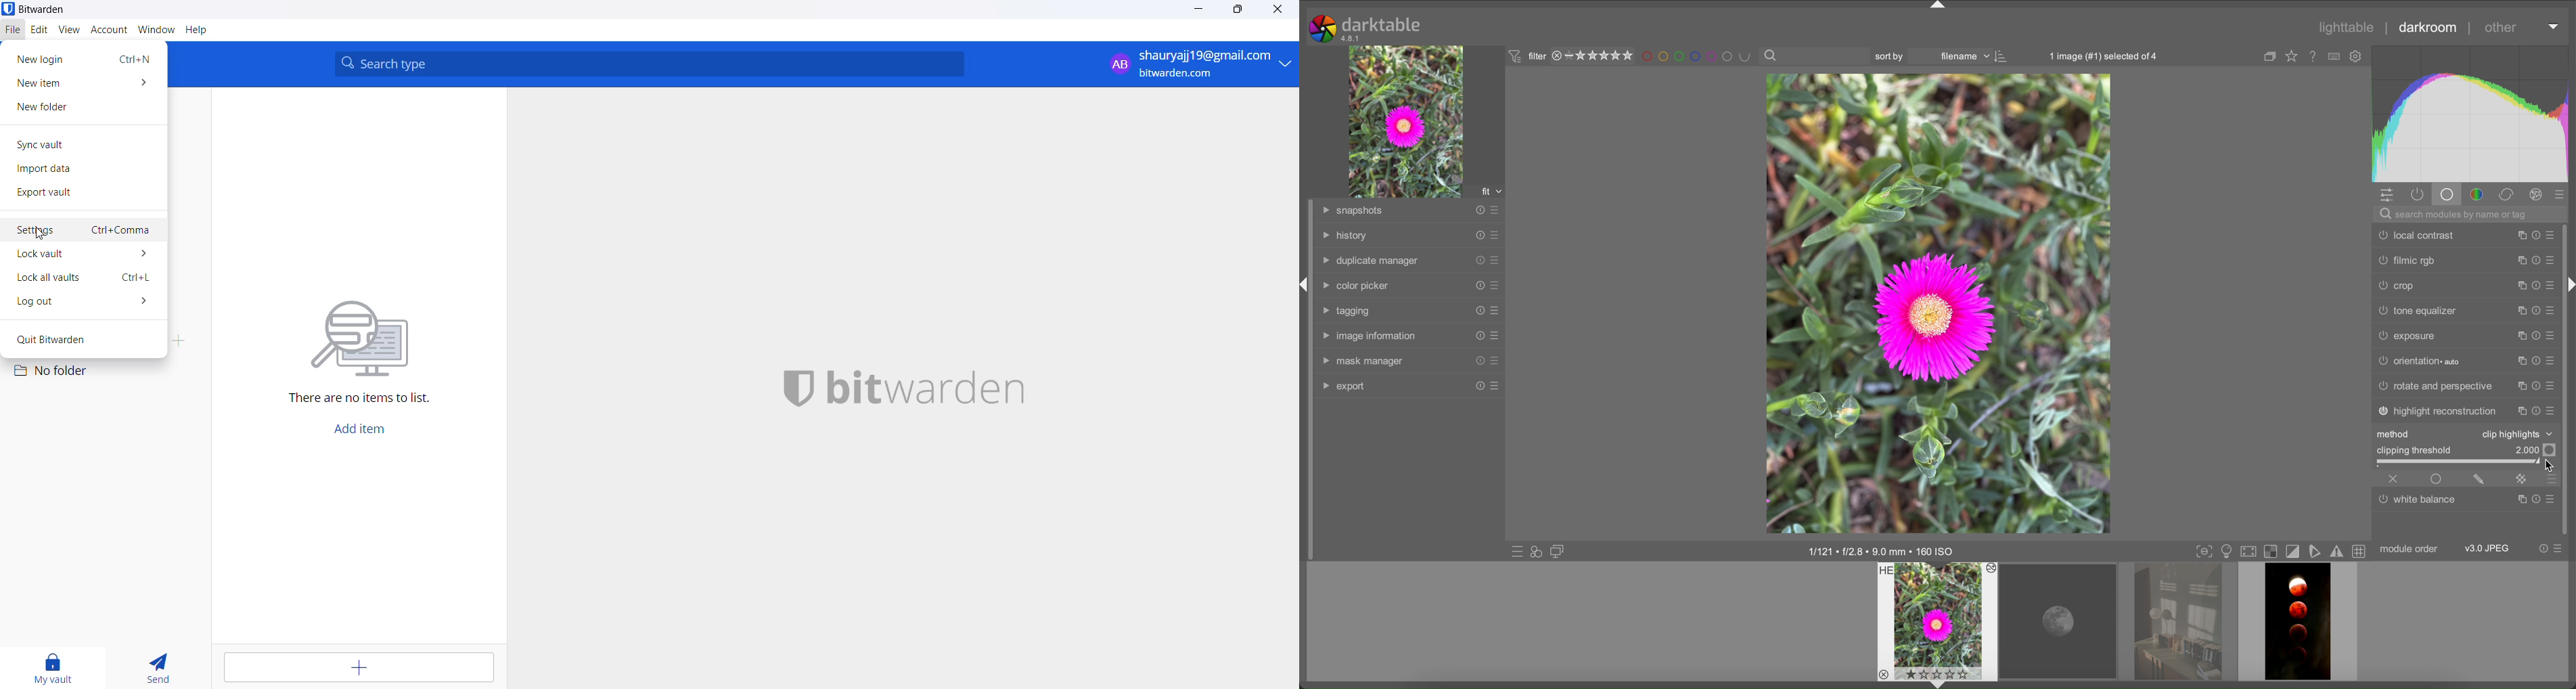 This screenshot has height=700, width=2576. Describe the element at coordinates (2438, 478) in the screenshot. I see `enable` at that location.